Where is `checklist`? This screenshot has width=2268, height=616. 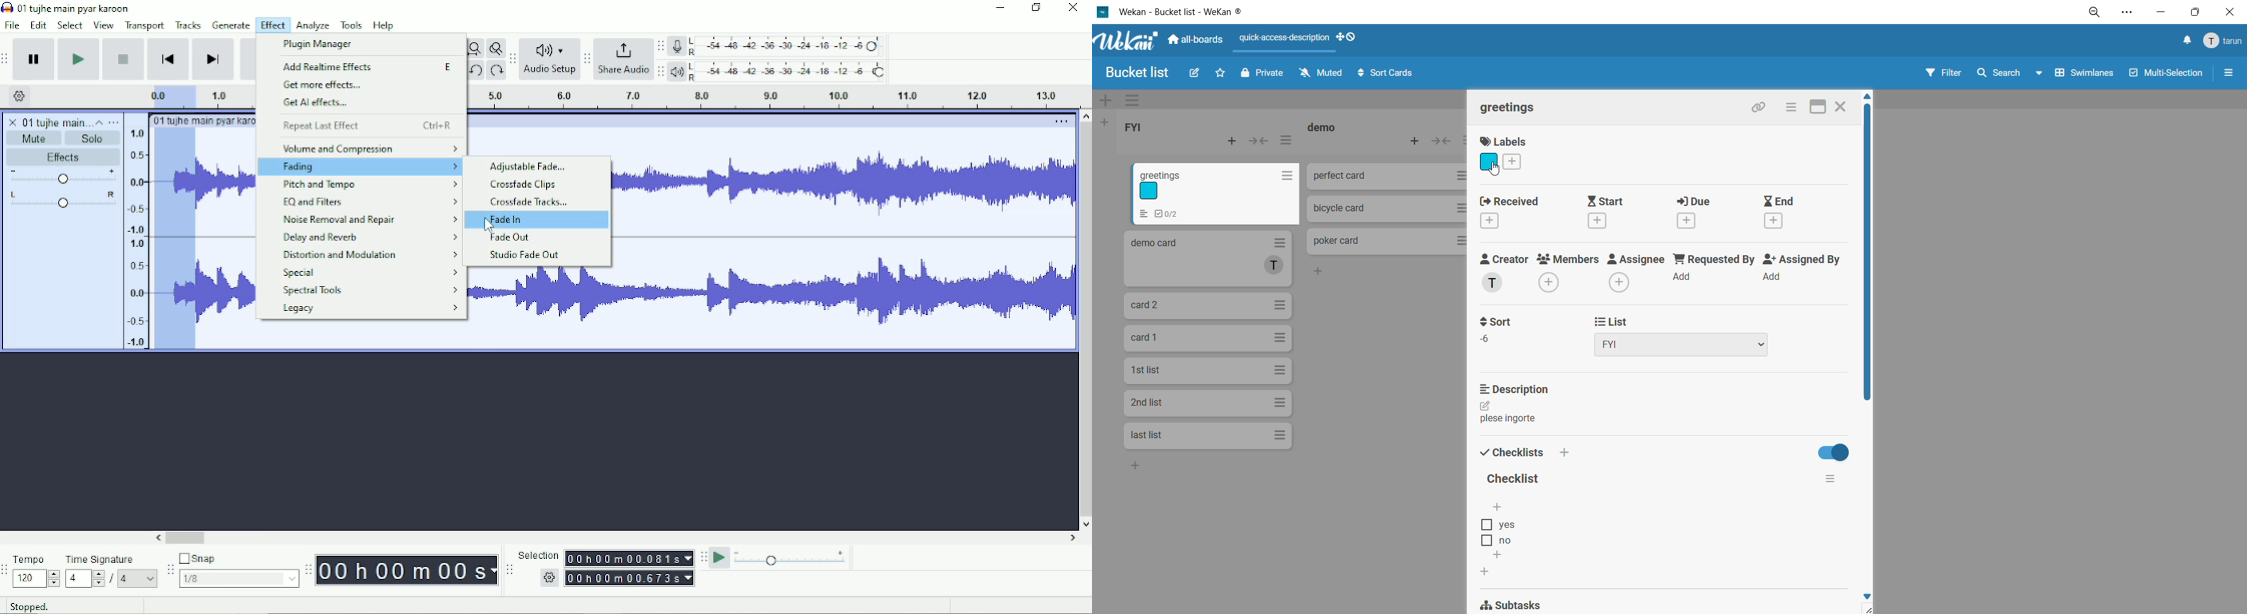 checklist is located at coordinates (1512, 453).